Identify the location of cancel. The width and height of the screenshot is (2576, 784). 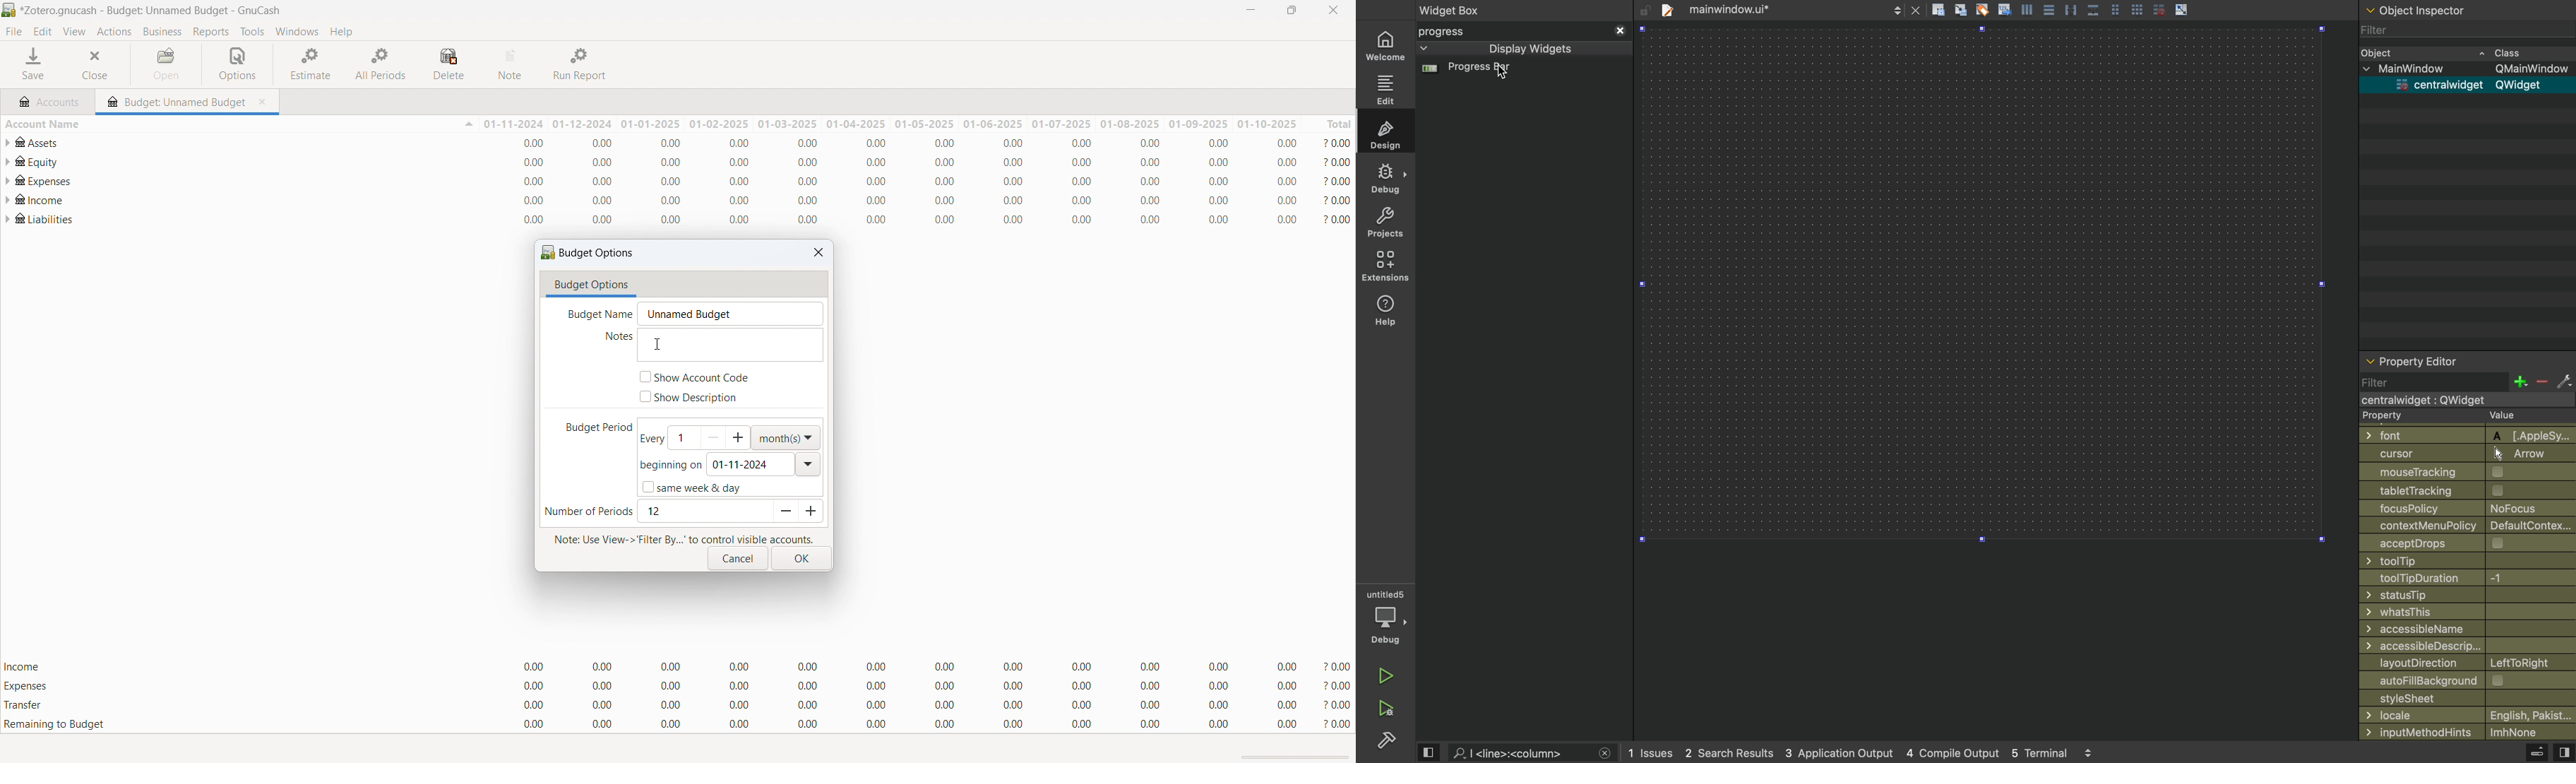
(738, 559).